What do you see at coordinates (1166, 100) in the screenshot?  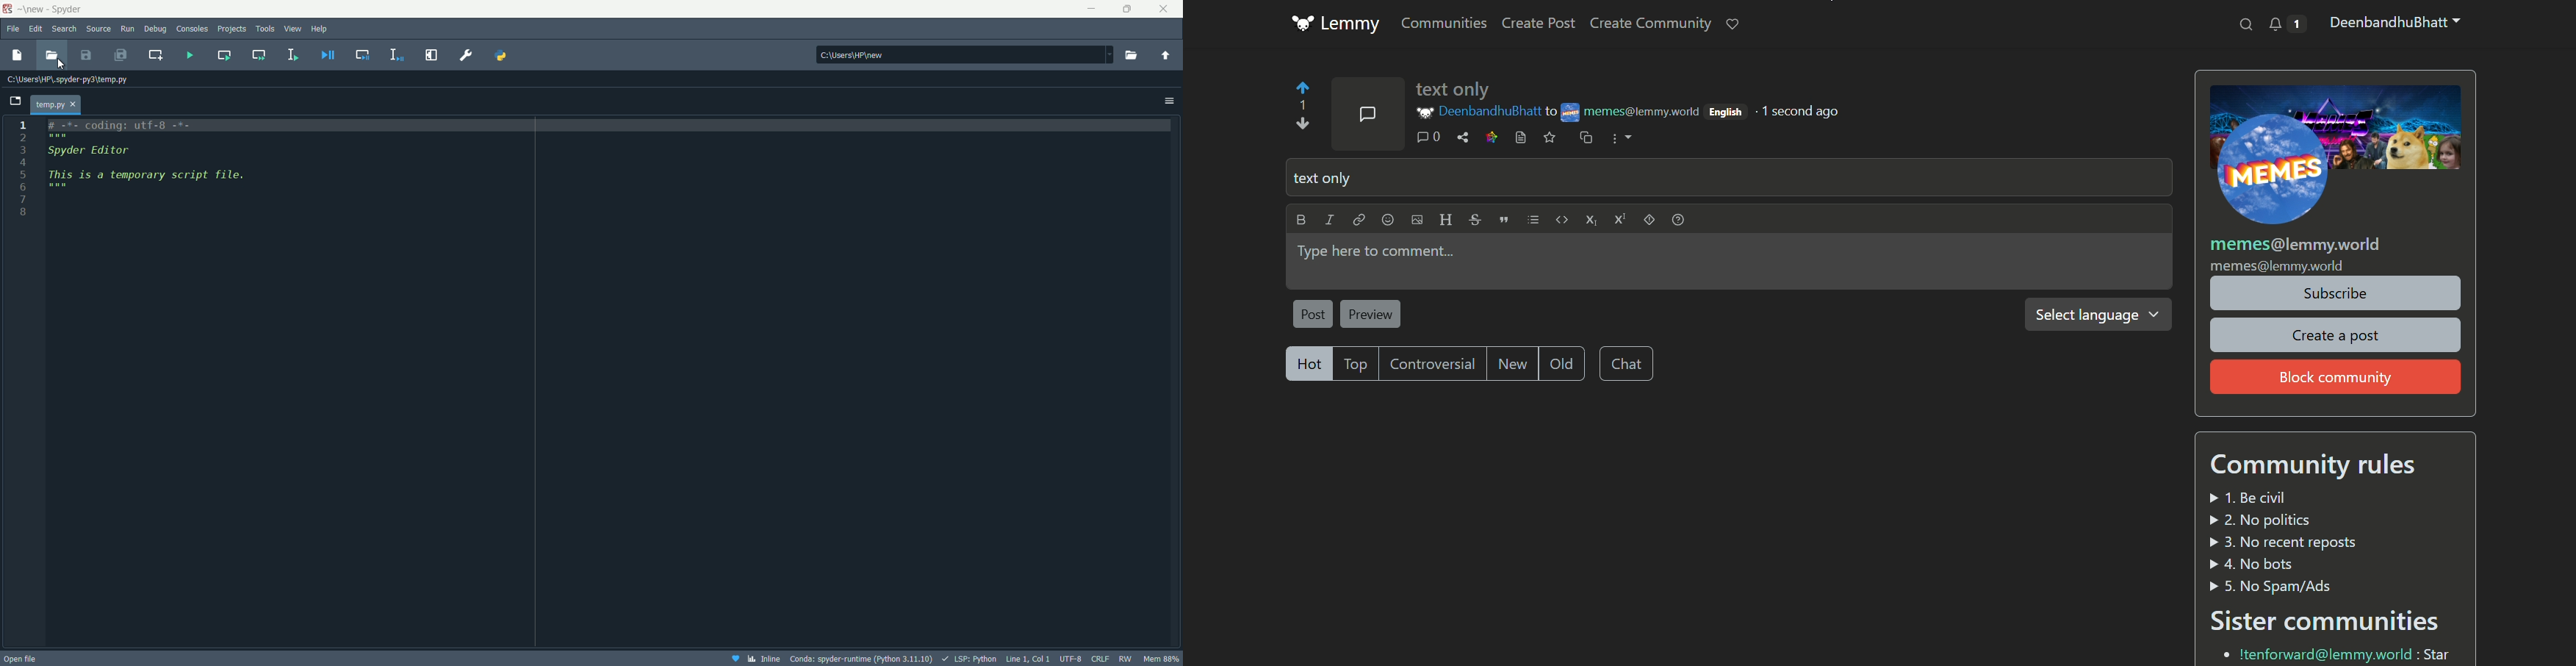 I see `options` at bounding box center [1166, 100].